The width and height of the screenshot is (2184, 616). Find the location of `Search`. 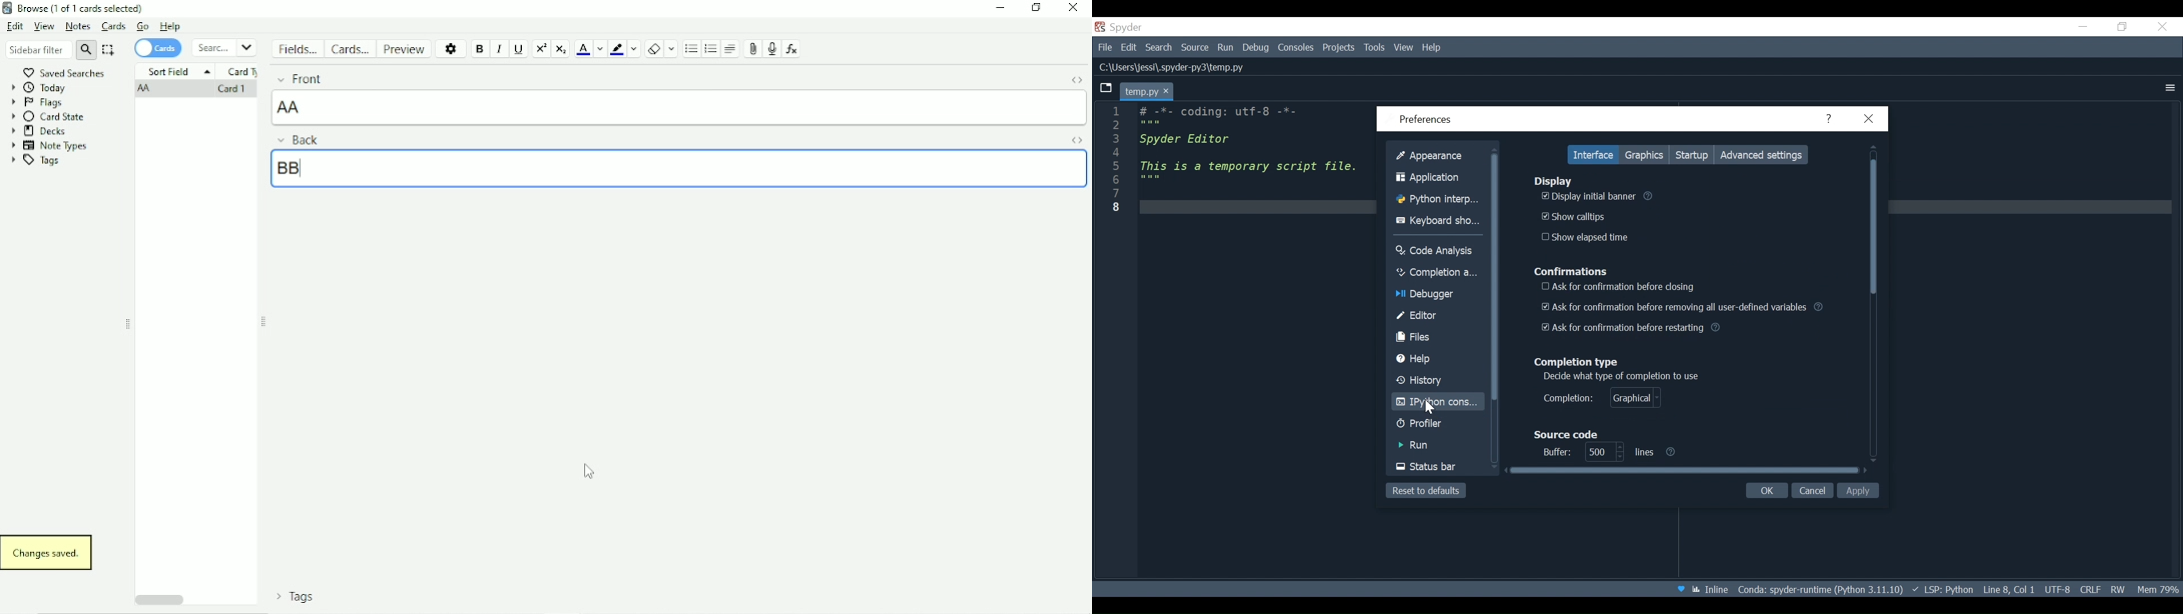

Search is located at coordinates (224, 48).